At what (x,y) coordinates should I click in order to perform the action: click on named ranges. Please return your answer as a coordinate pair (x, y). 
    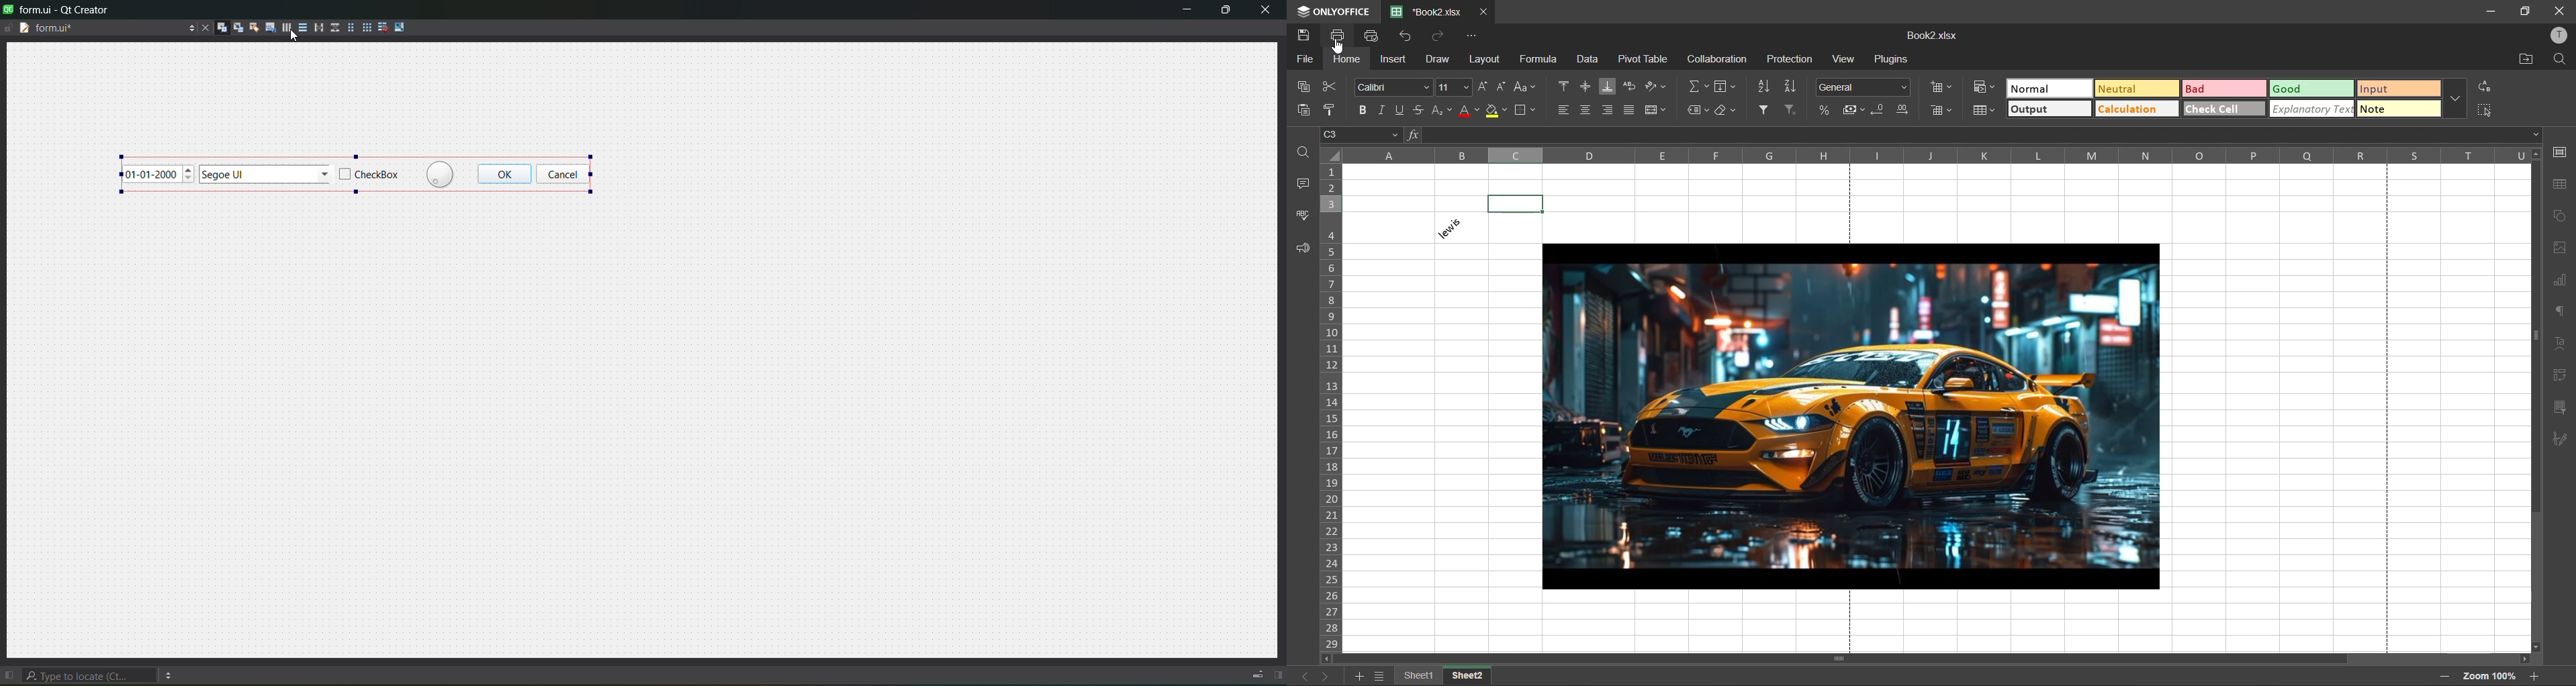
    Looking at the image, I should click on (1697, 110).